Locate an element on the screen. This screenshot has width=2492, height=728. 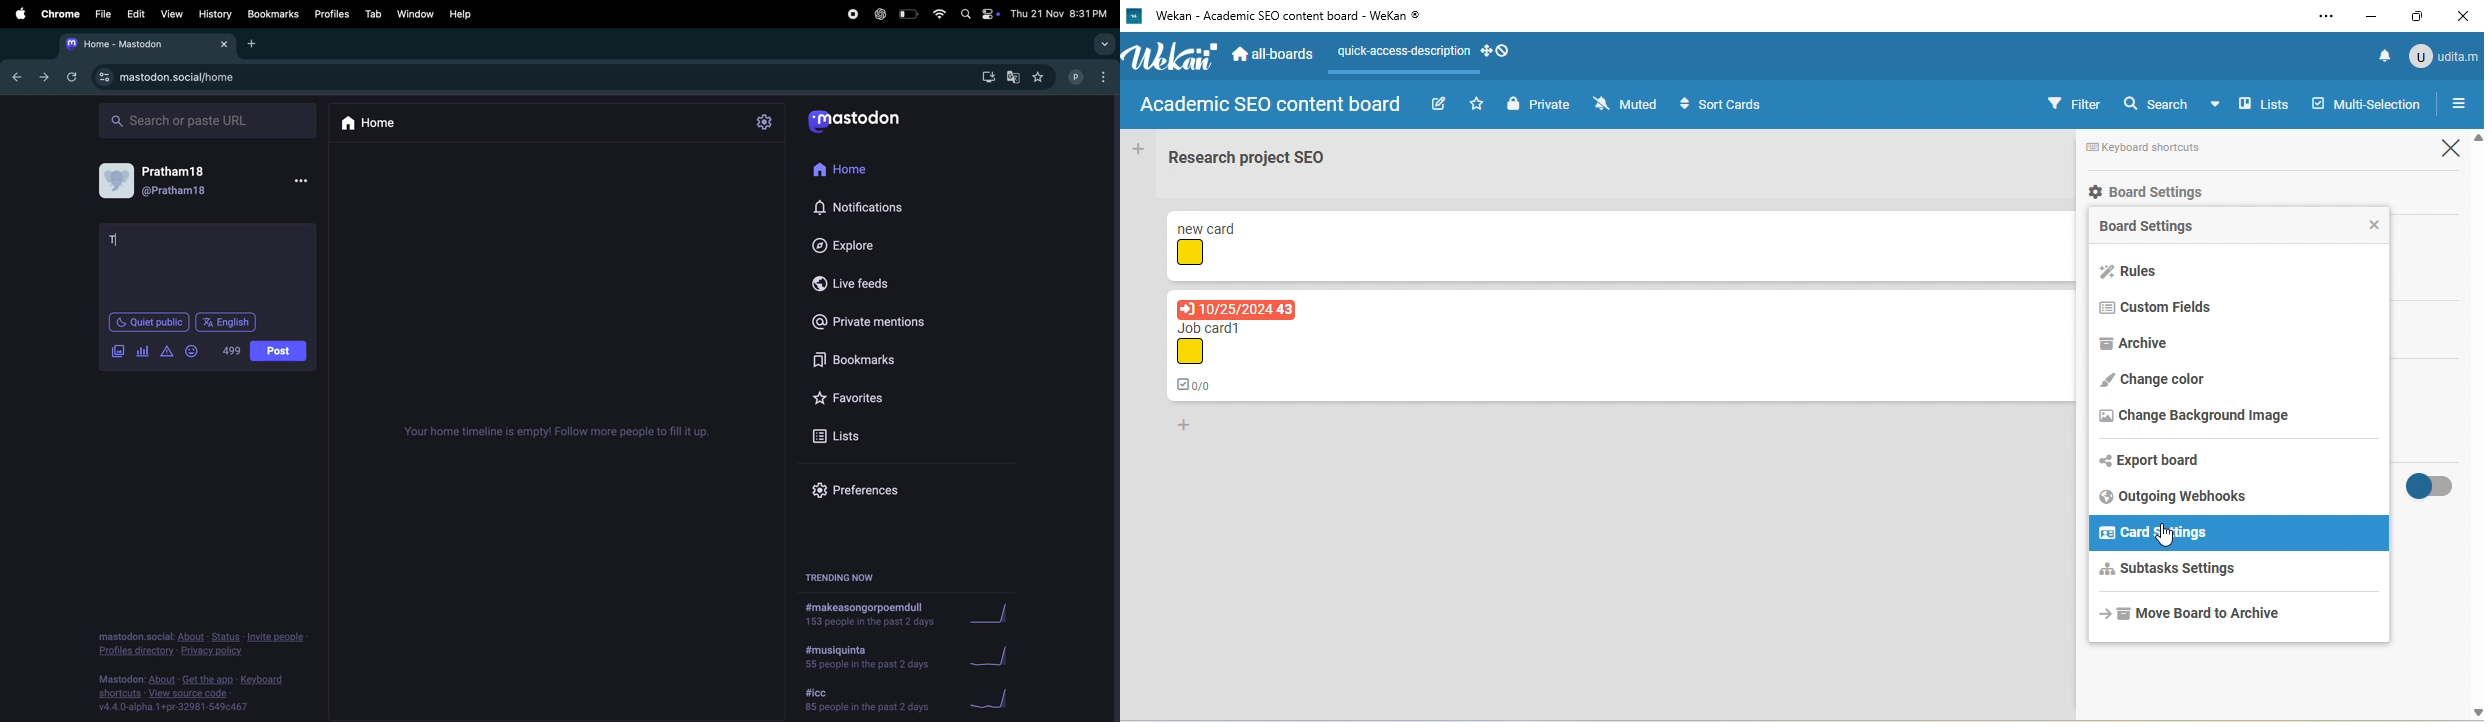
history is located at coordinates (213, 13).